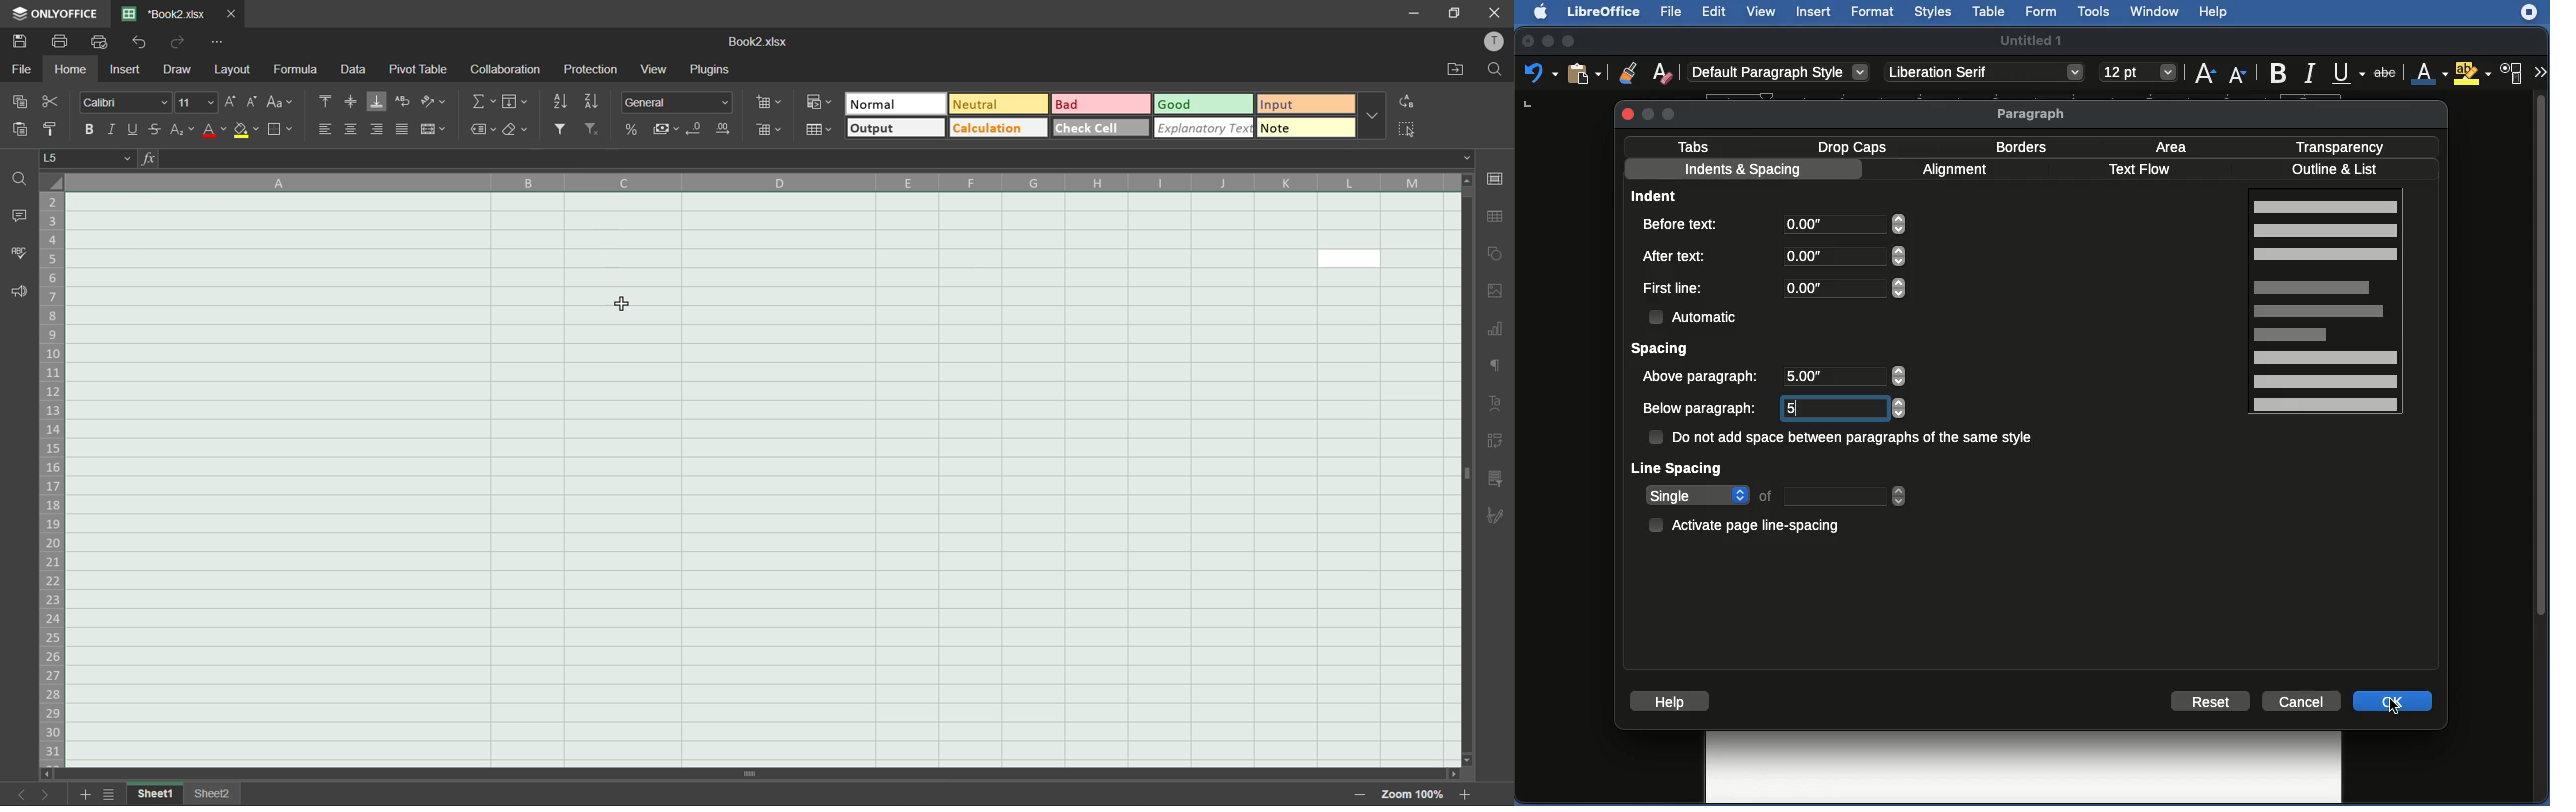  Describe the element at coordinates (1497, 69) in the screenshot. I see `find` at that location.